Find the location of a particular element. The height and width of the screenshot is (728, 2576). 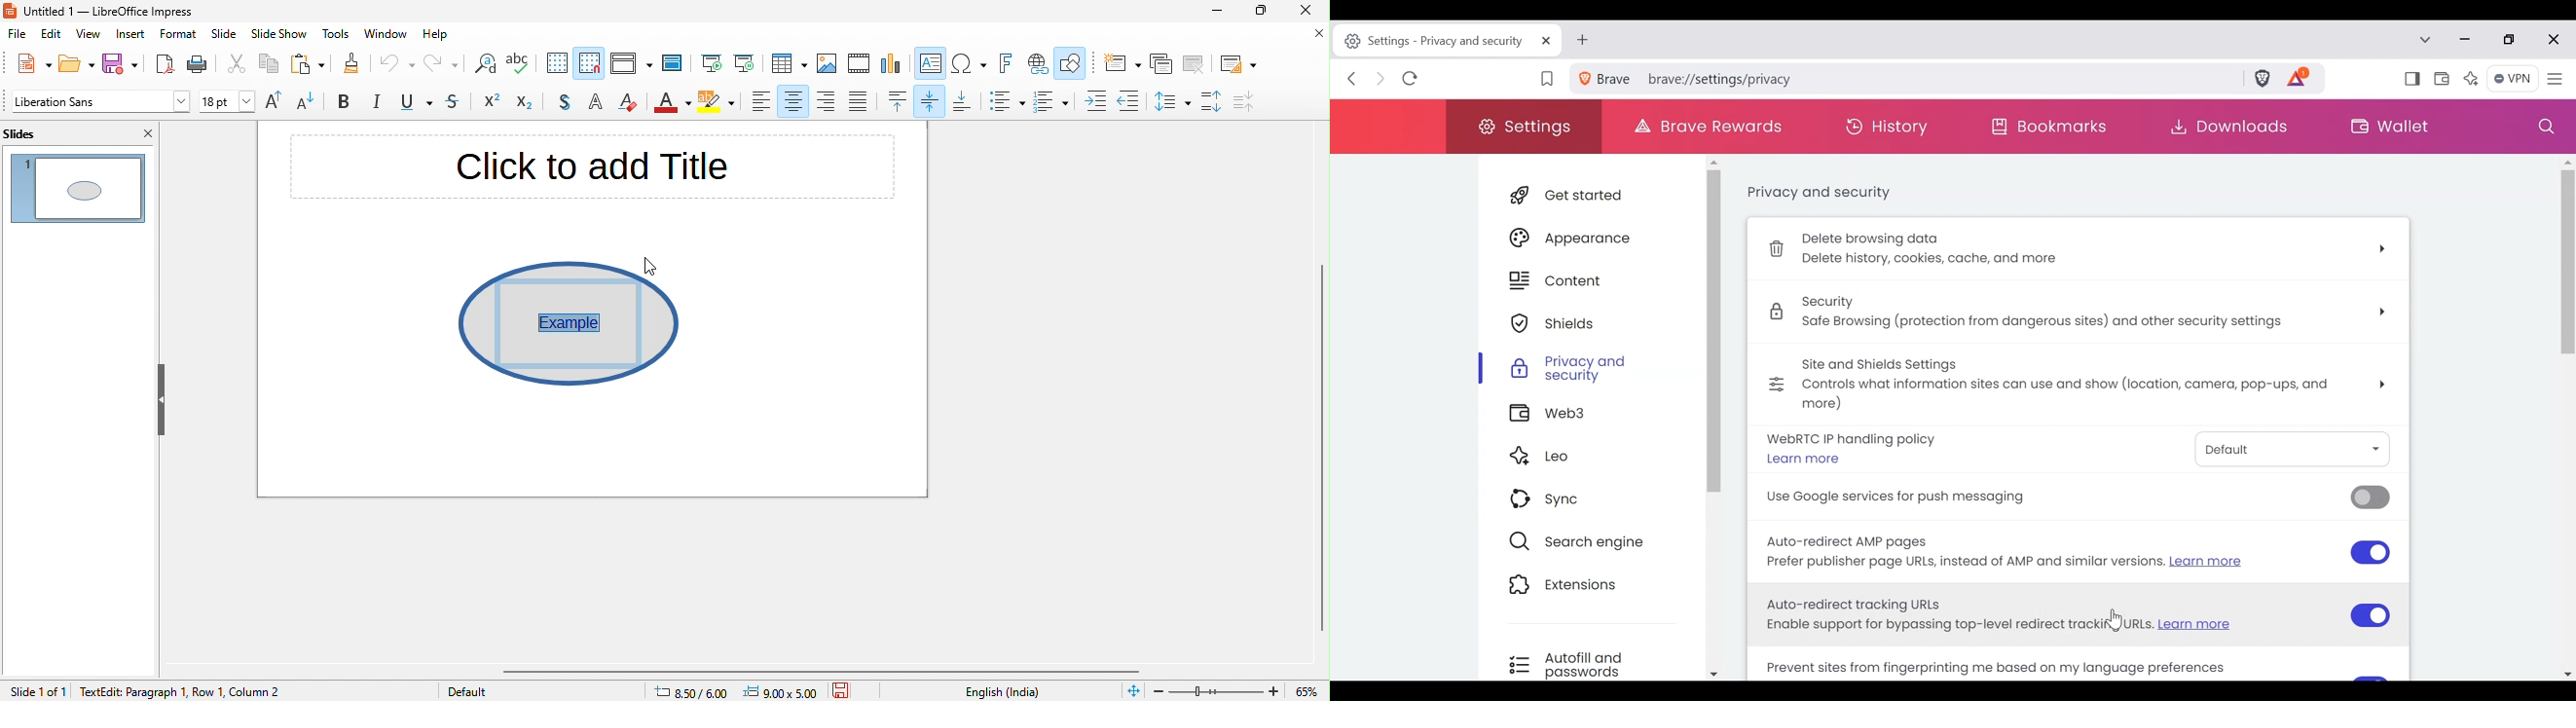

character highlight color is located at coordinates (718, 104).